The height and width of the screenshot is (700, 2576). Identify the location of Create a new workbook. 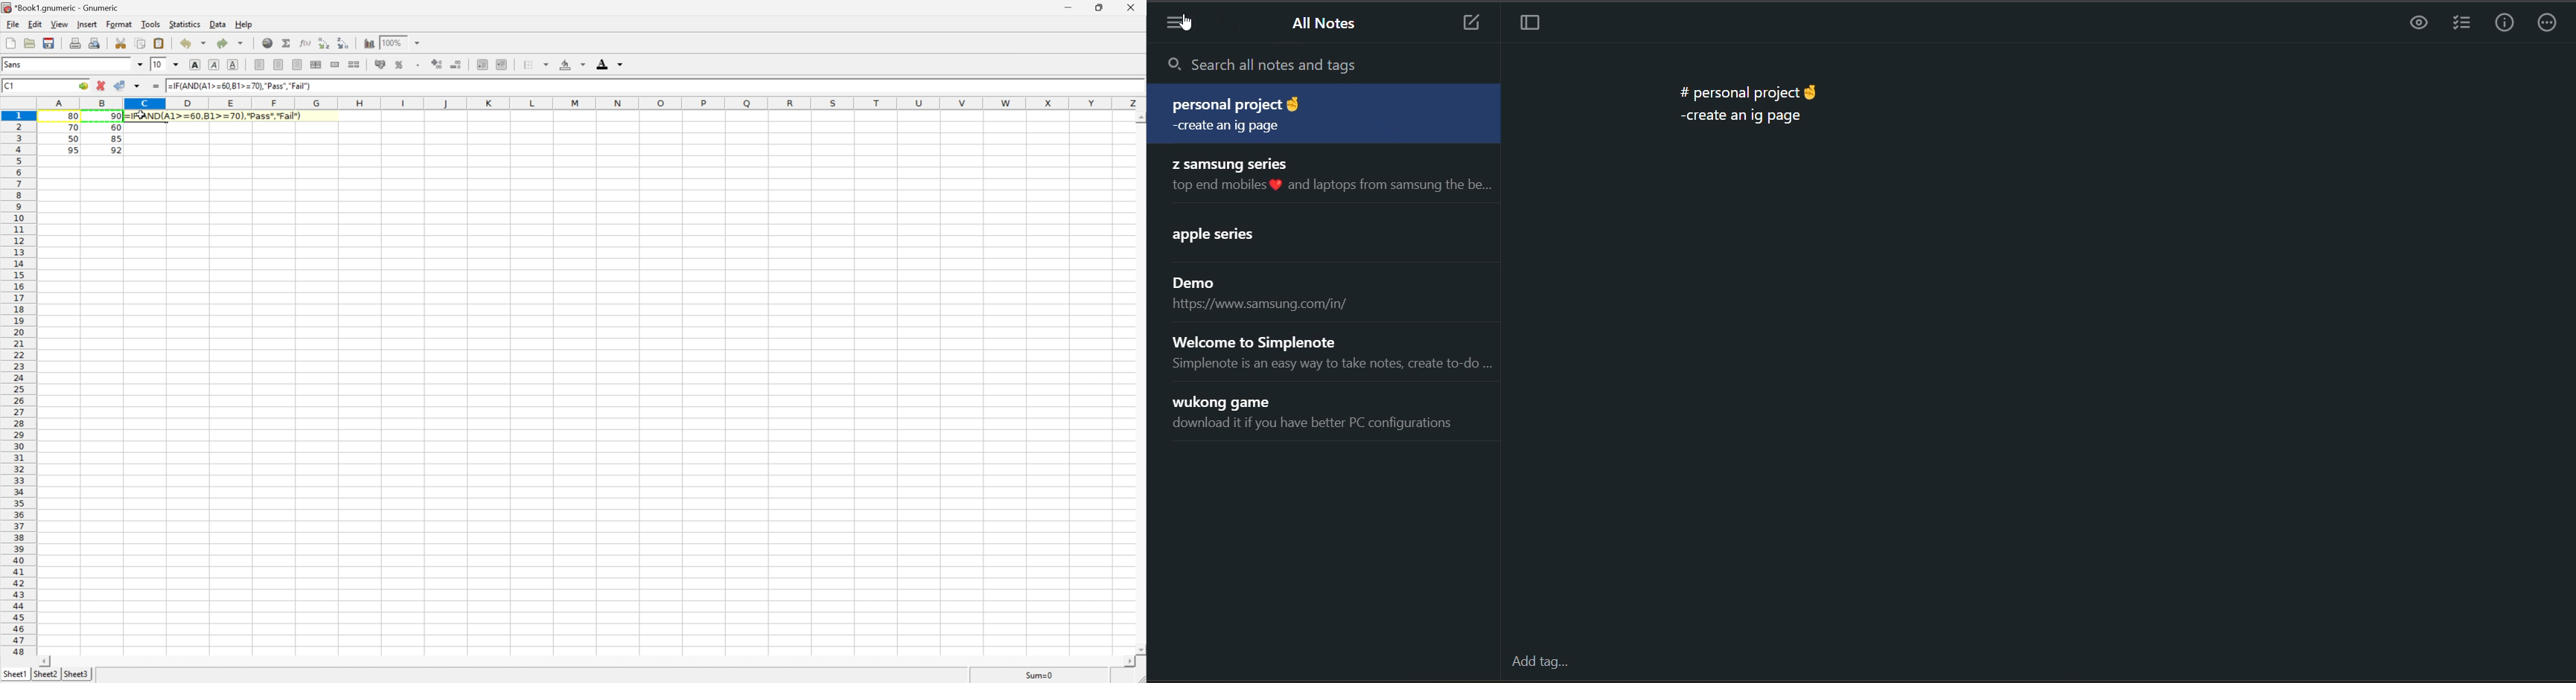
(10, 41).